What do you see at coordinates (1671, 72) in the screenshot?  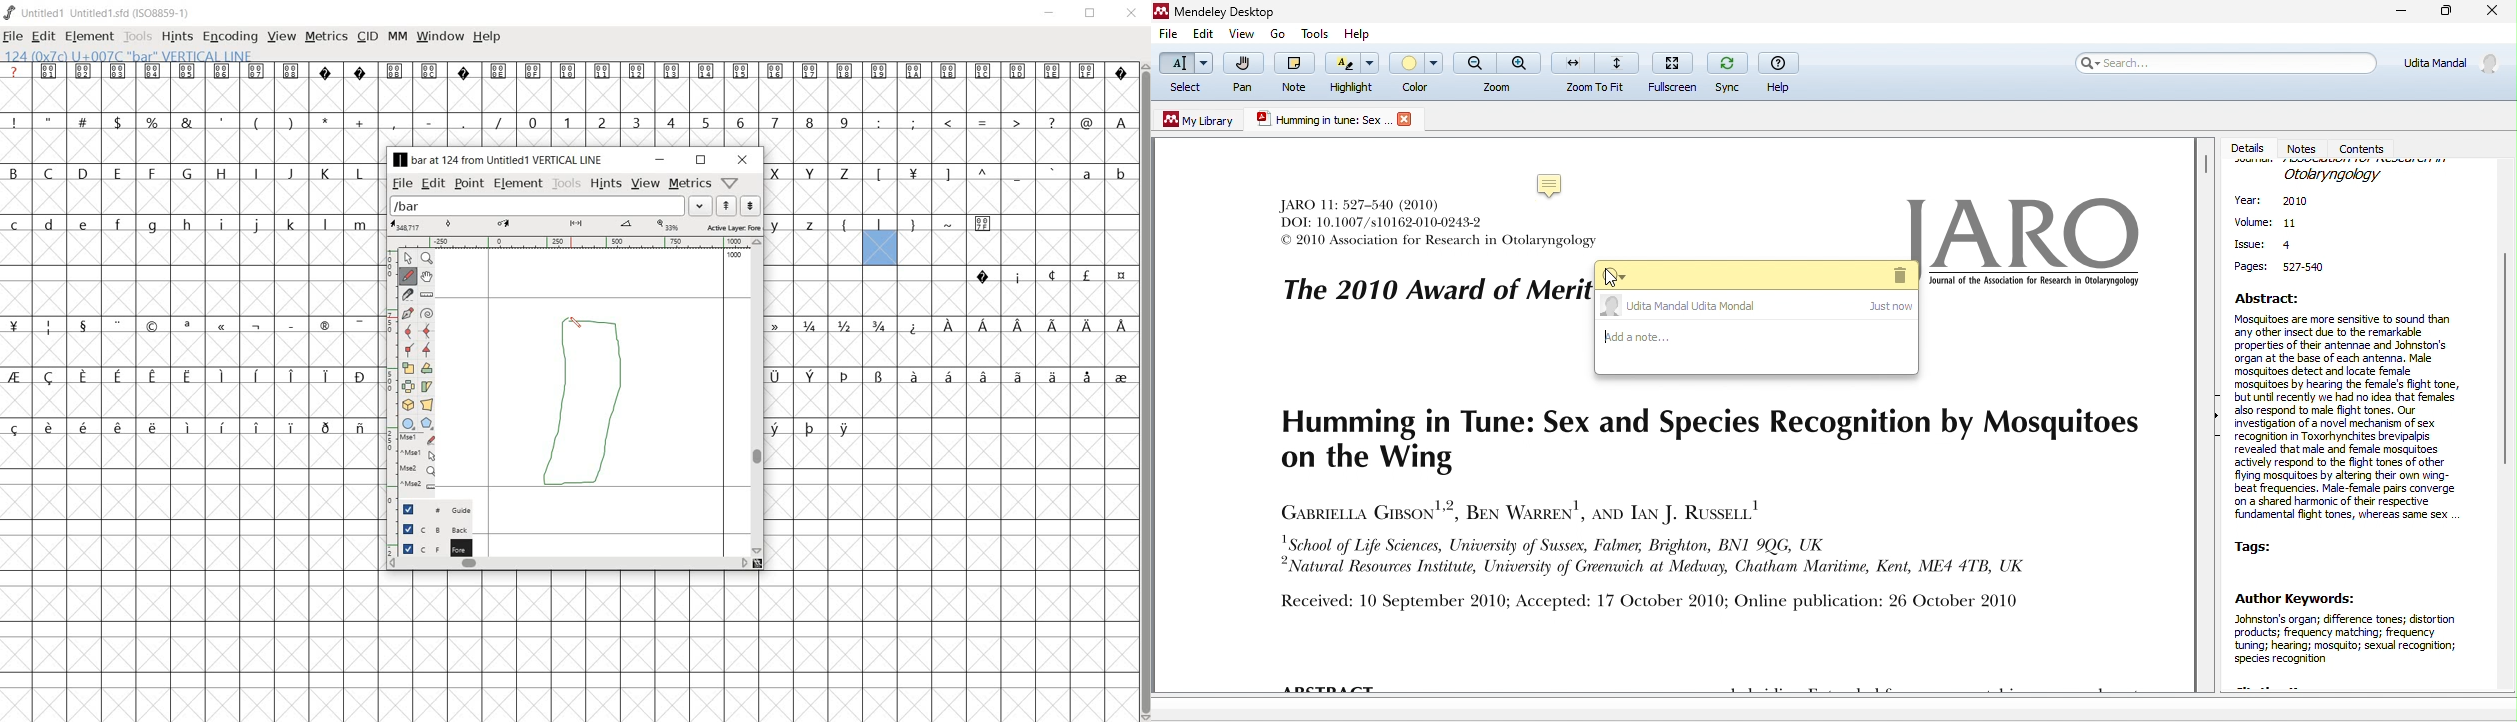 I see `fullscreen` at bounding box center [1671, 72].